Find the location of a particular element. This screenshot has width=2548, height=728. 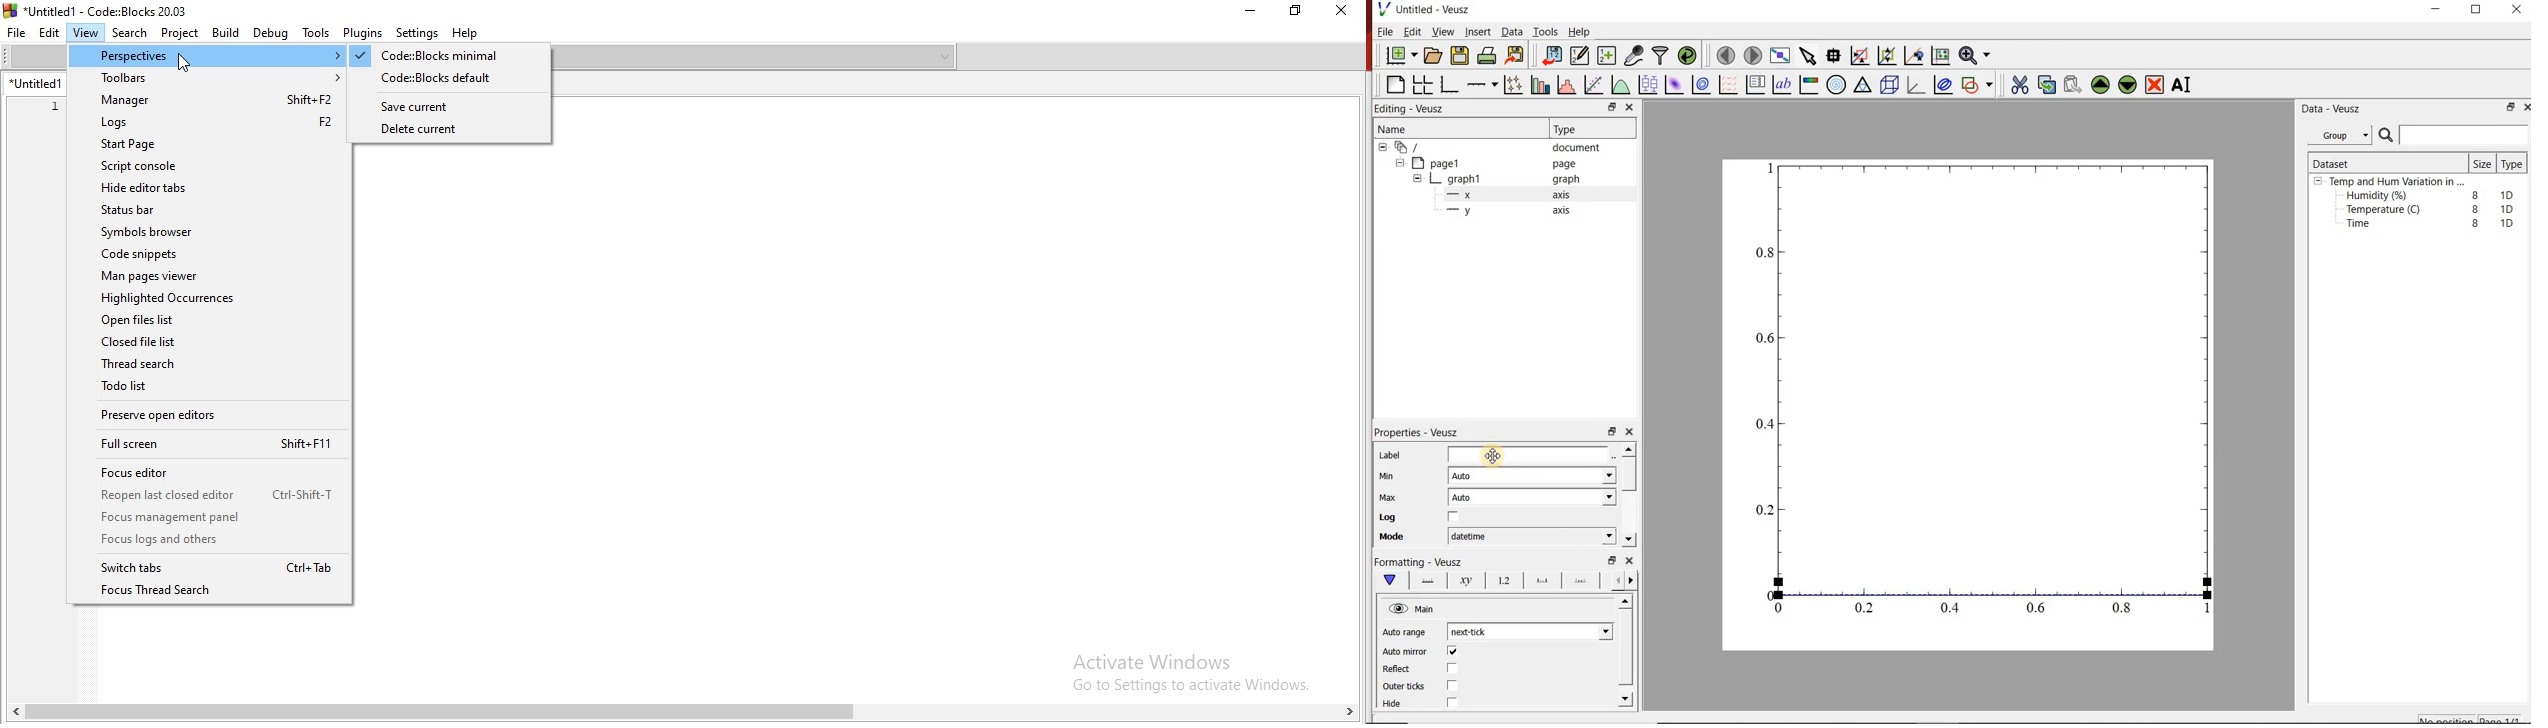

move to the next page is located at coordinates (1752, 55).